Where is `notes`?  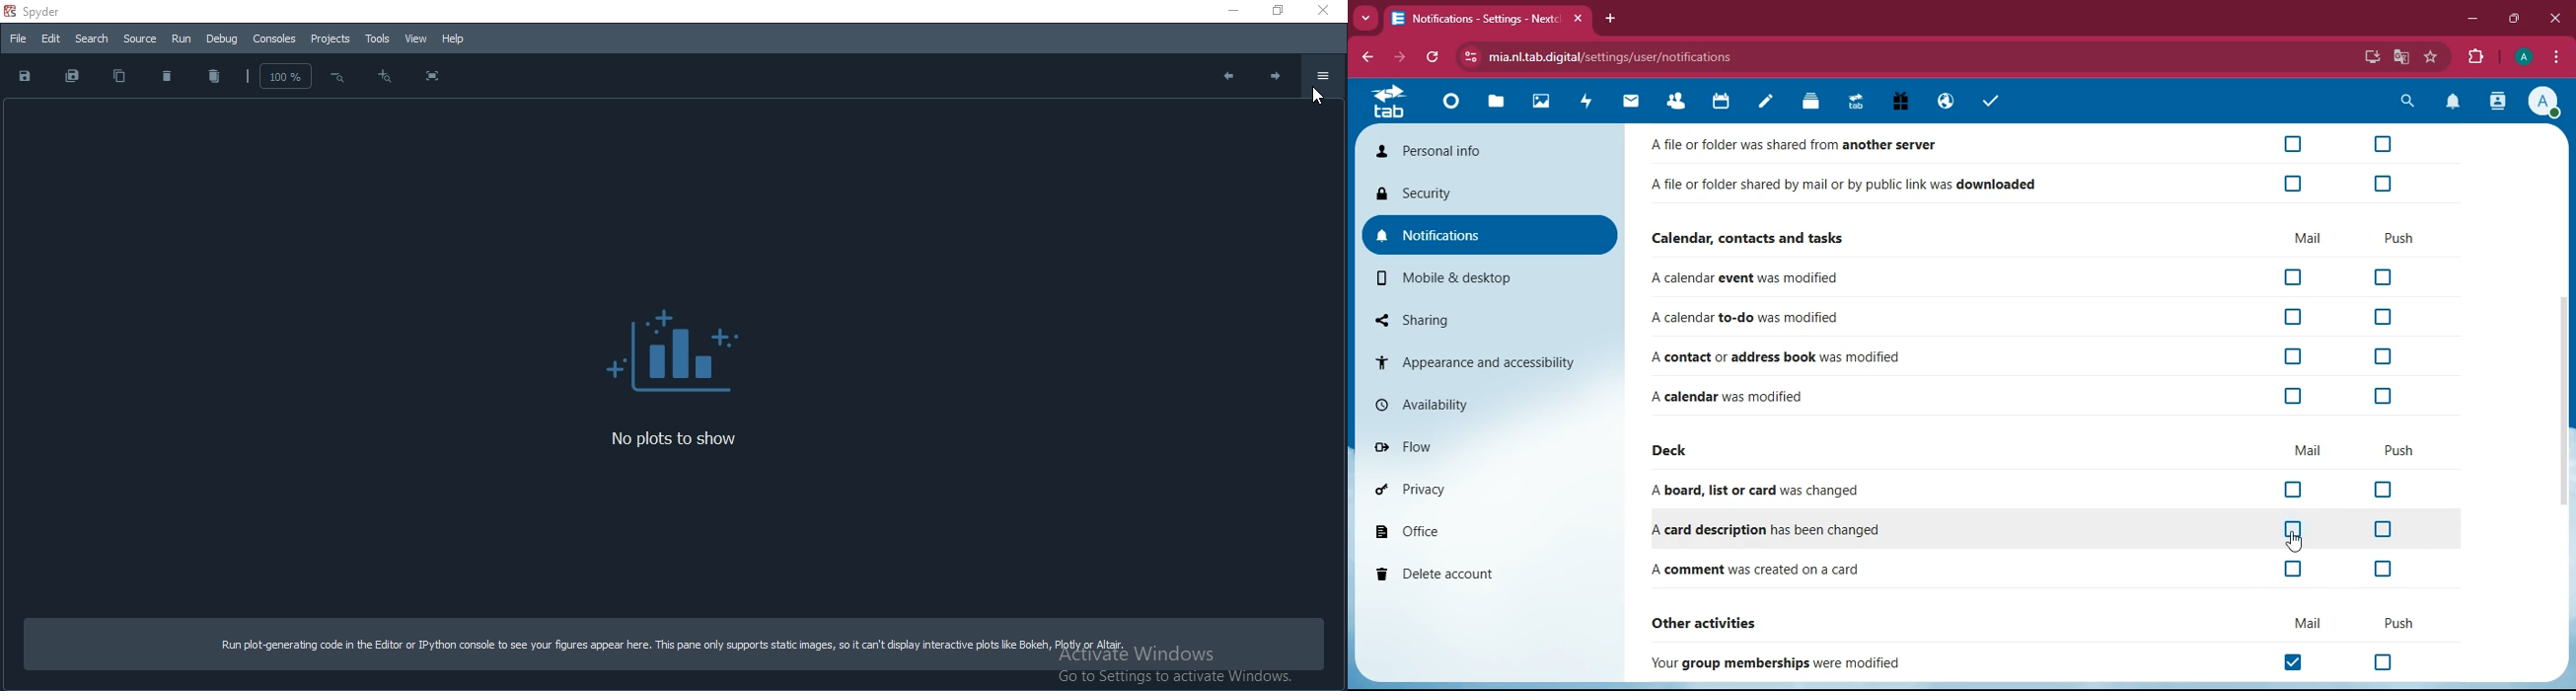
notes is located at coordinates (1765, 104).